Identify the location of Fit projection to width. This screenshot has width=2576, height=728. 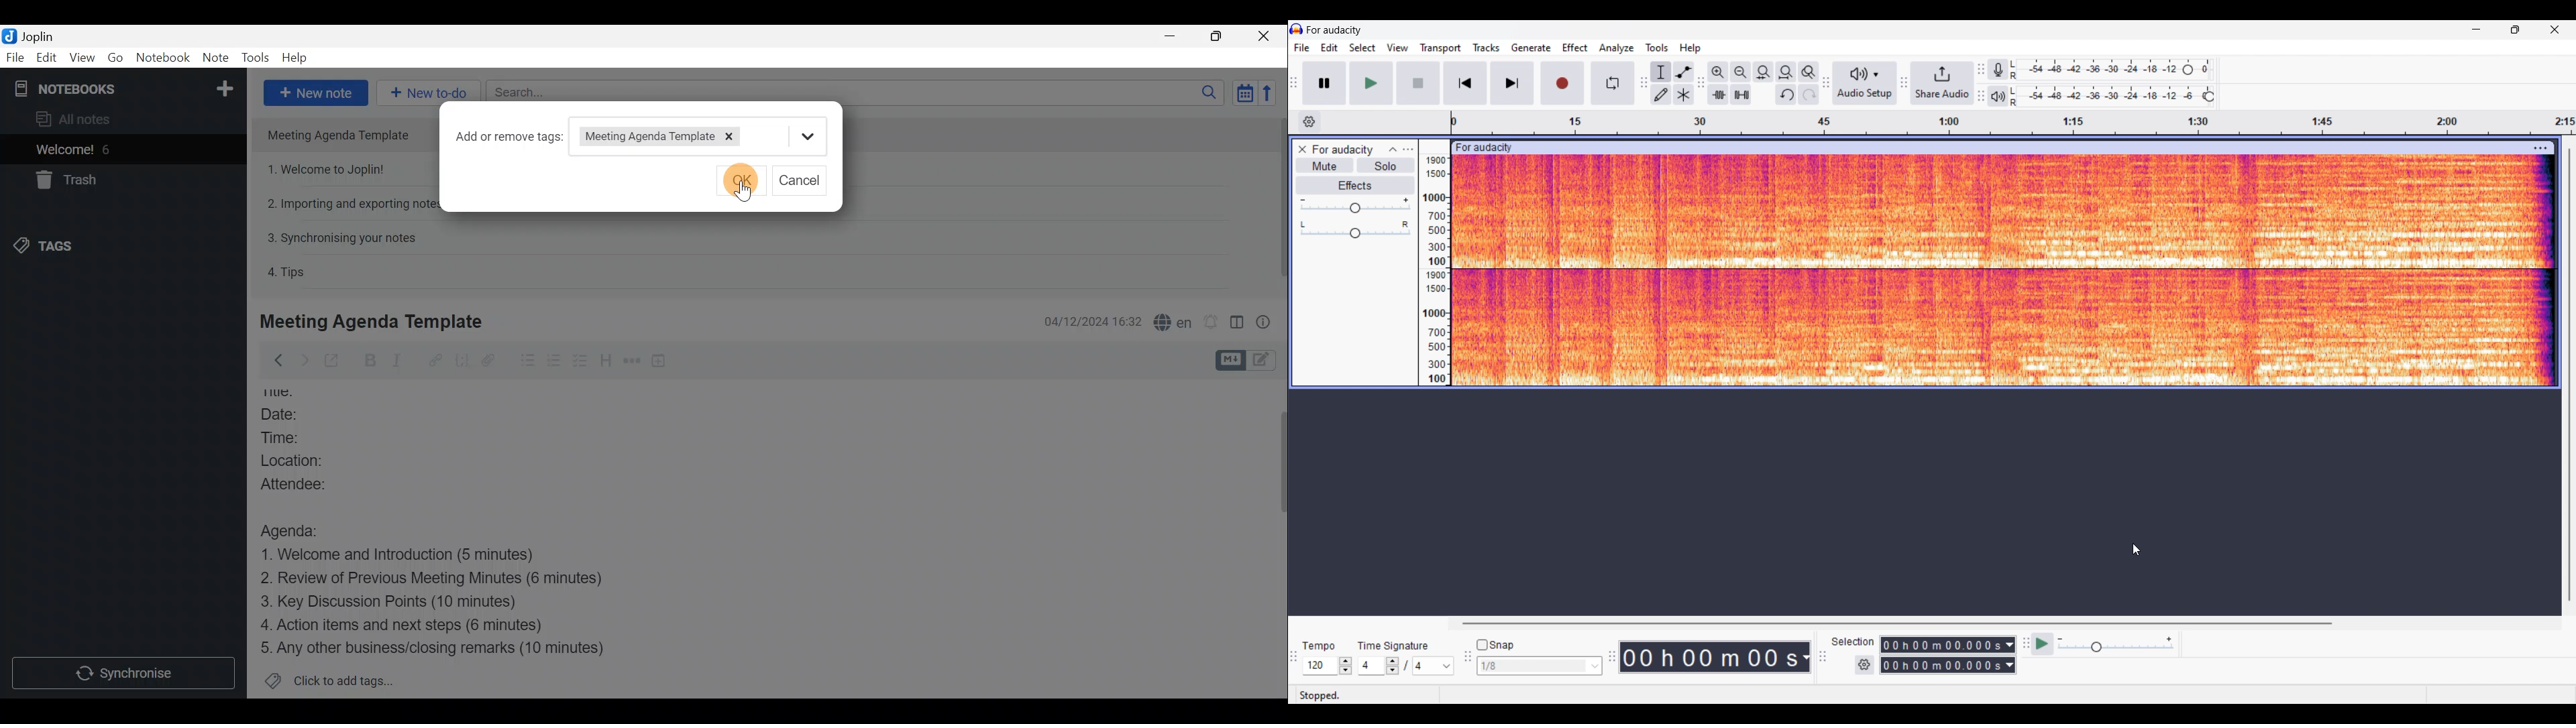
(1786, 72).